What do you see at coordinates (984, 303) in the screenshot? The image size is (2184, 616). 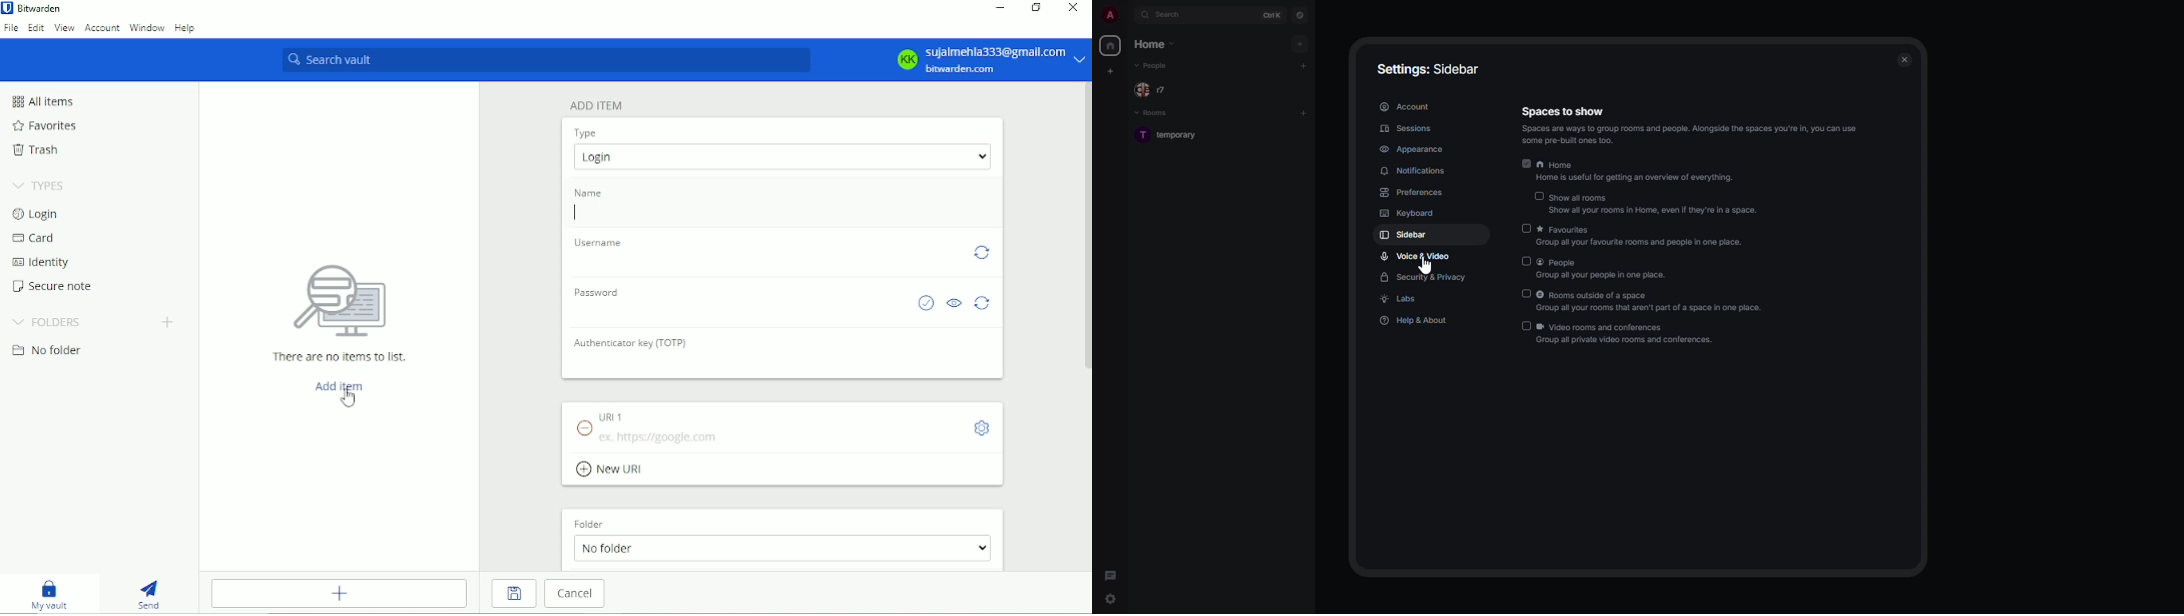 I see `Generate password` at bounding box center [984, 303].